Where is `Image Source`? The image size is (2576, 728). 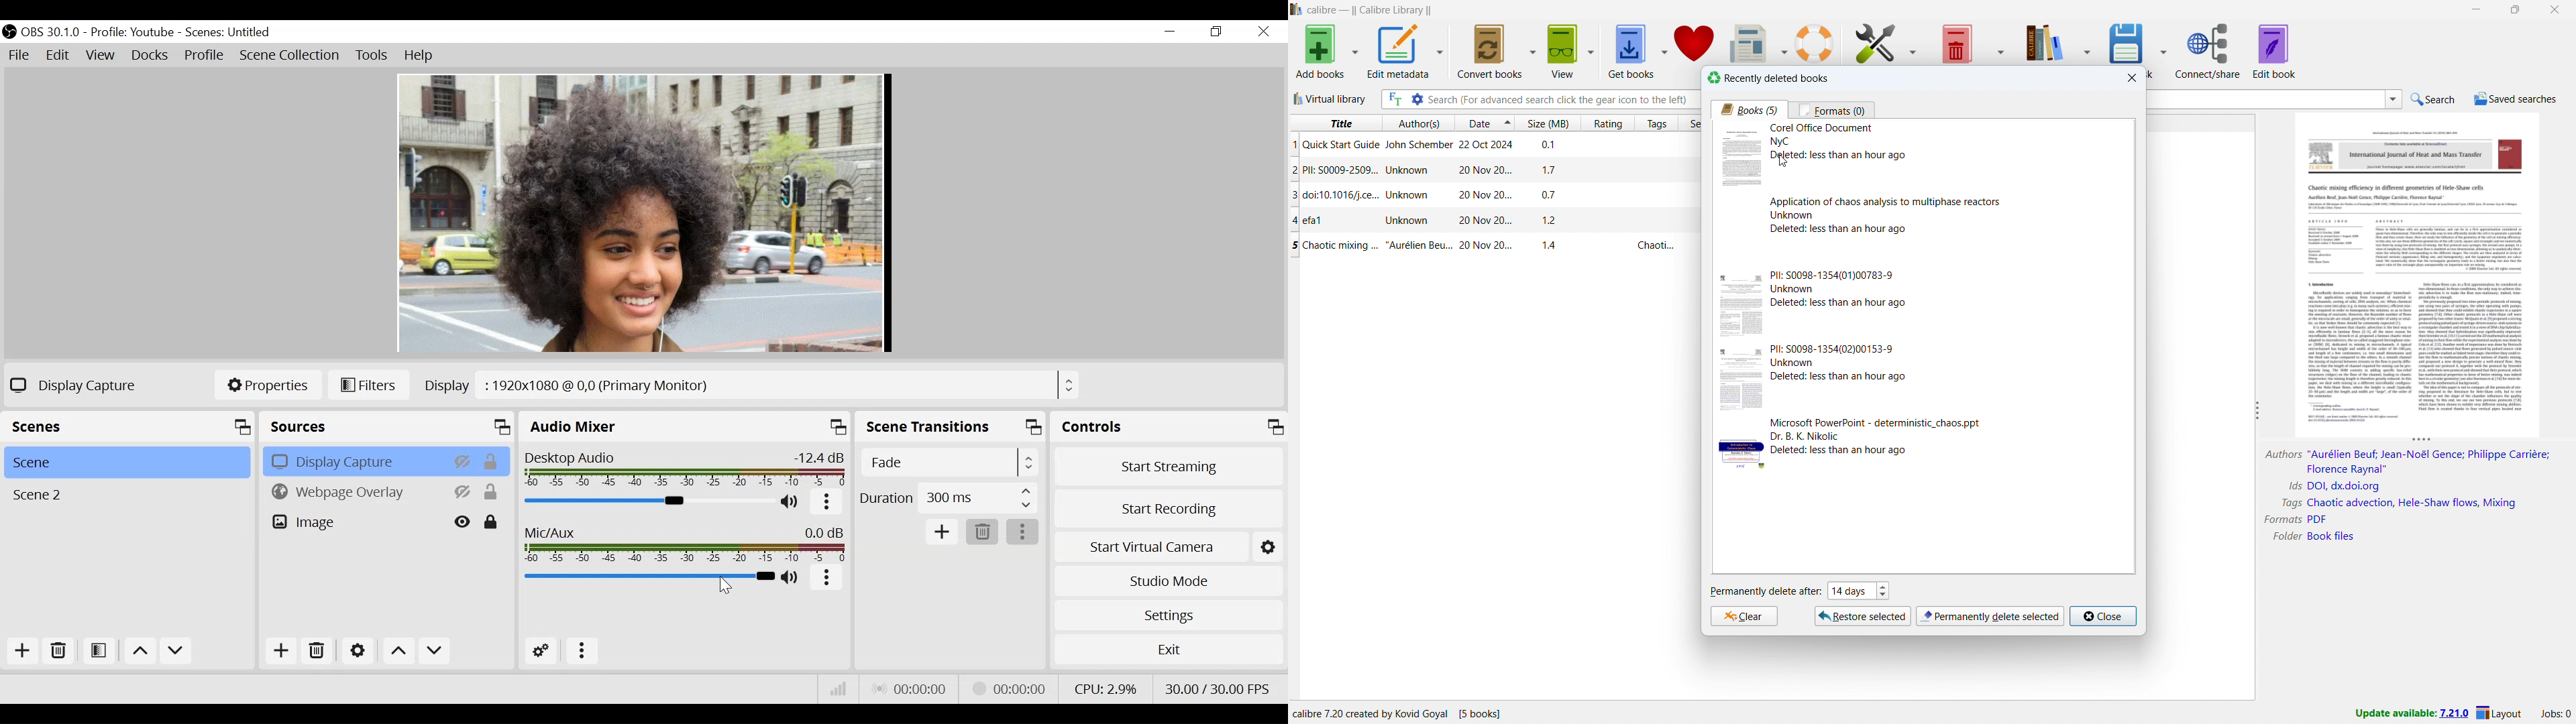 Image Source is located at coordinates (356, 523).